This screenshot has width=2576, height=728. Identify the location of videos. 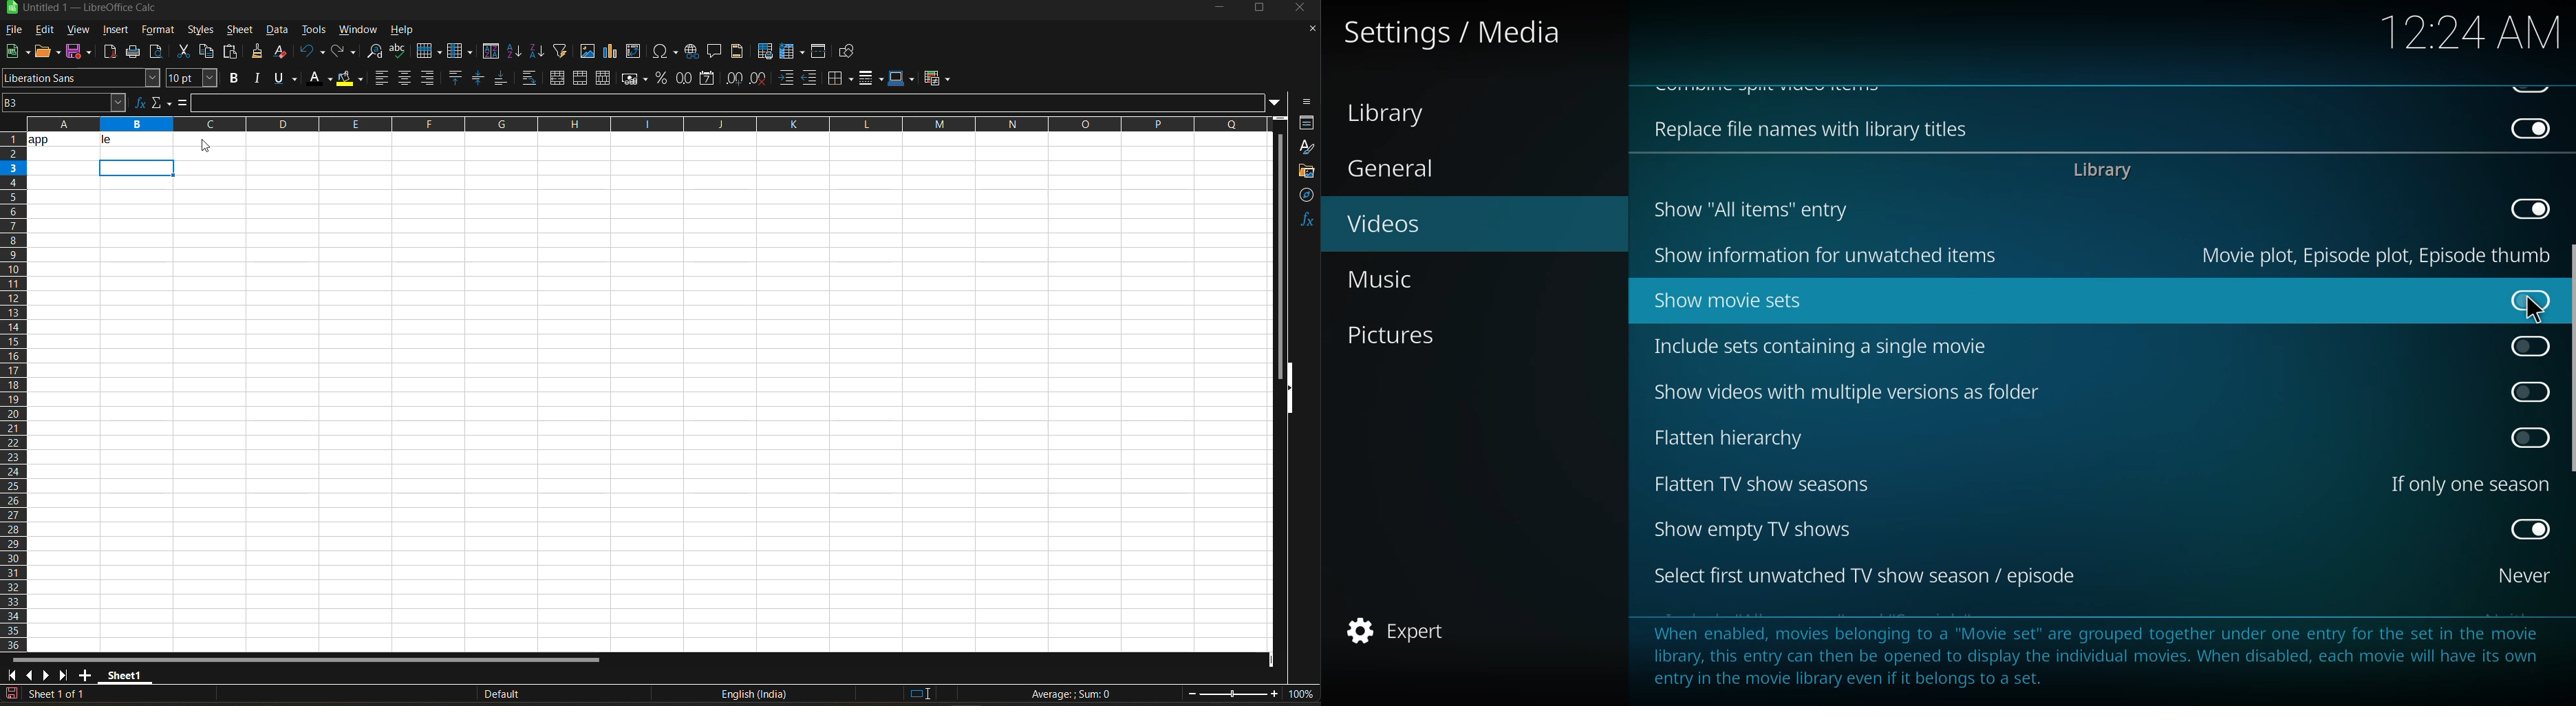
(1384, 224).